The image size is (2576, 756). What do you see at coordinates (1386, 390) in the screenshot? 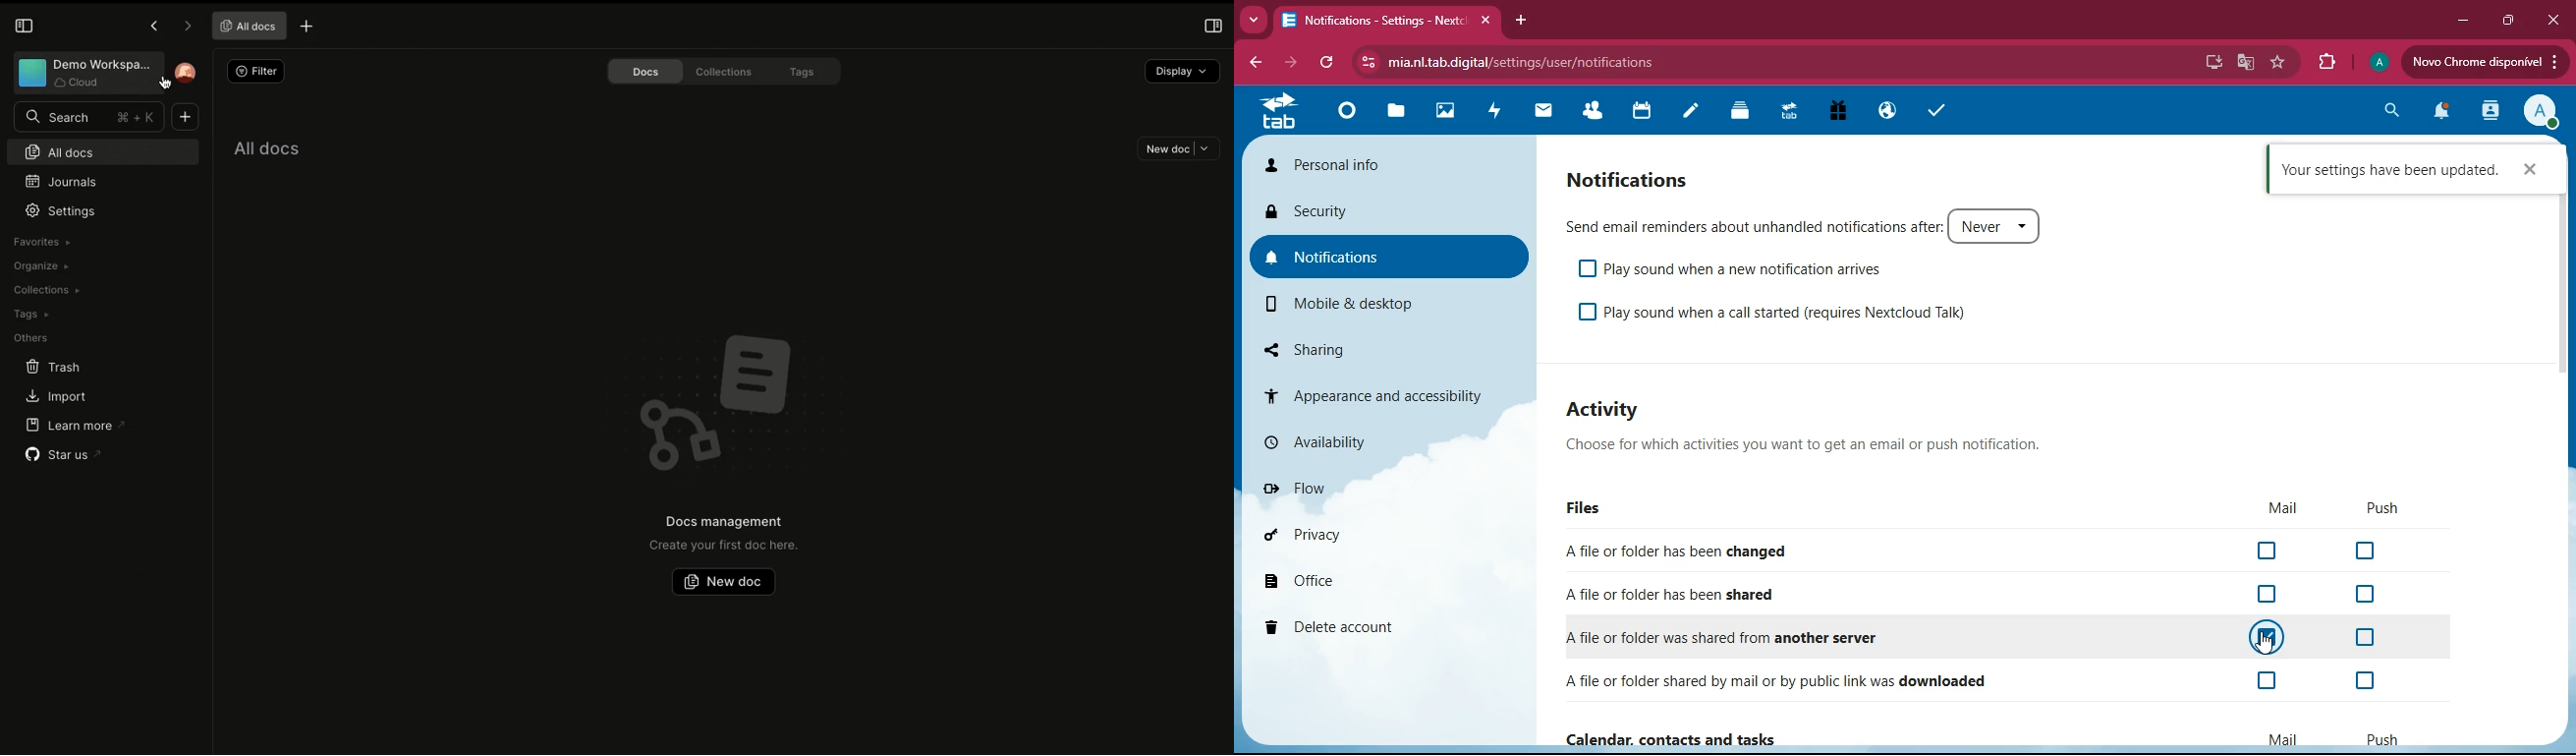
I see `appearance` at bounding box center [1386, 390].